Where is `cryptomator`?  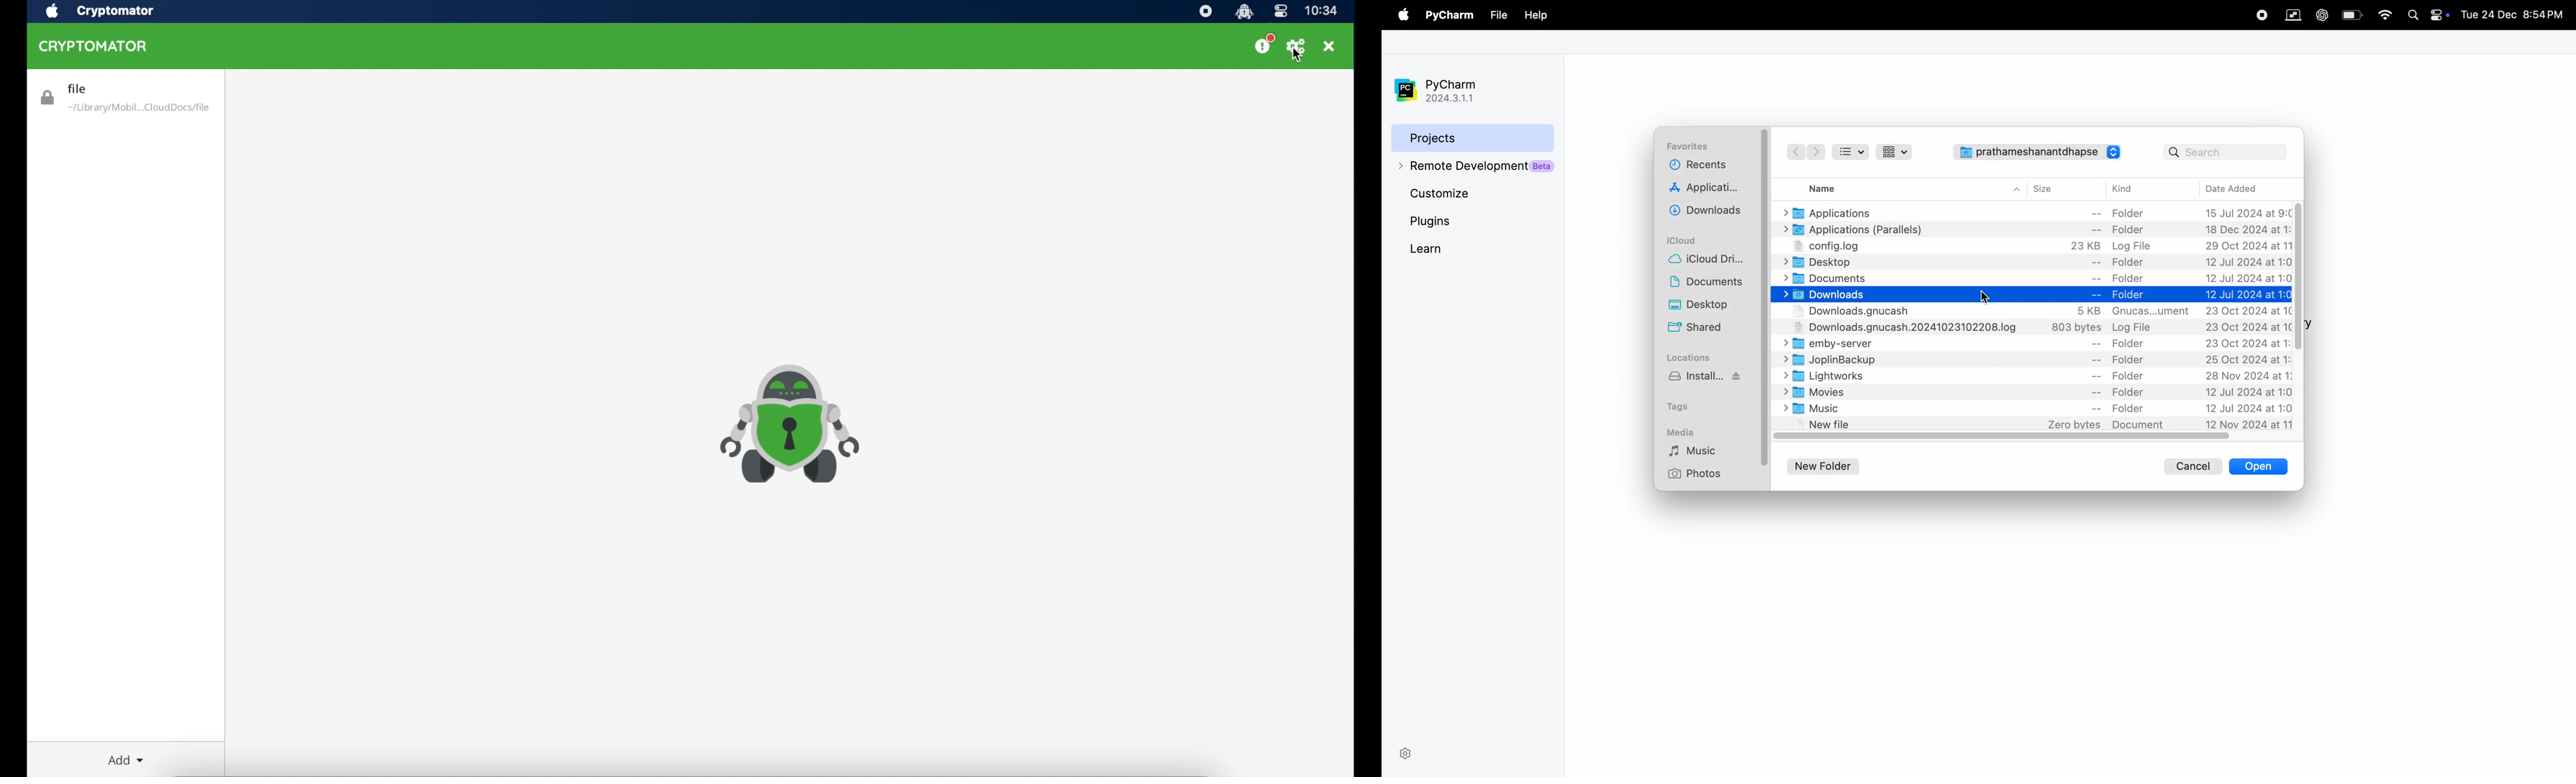
cryptomator is located at coordinates (116, 11).